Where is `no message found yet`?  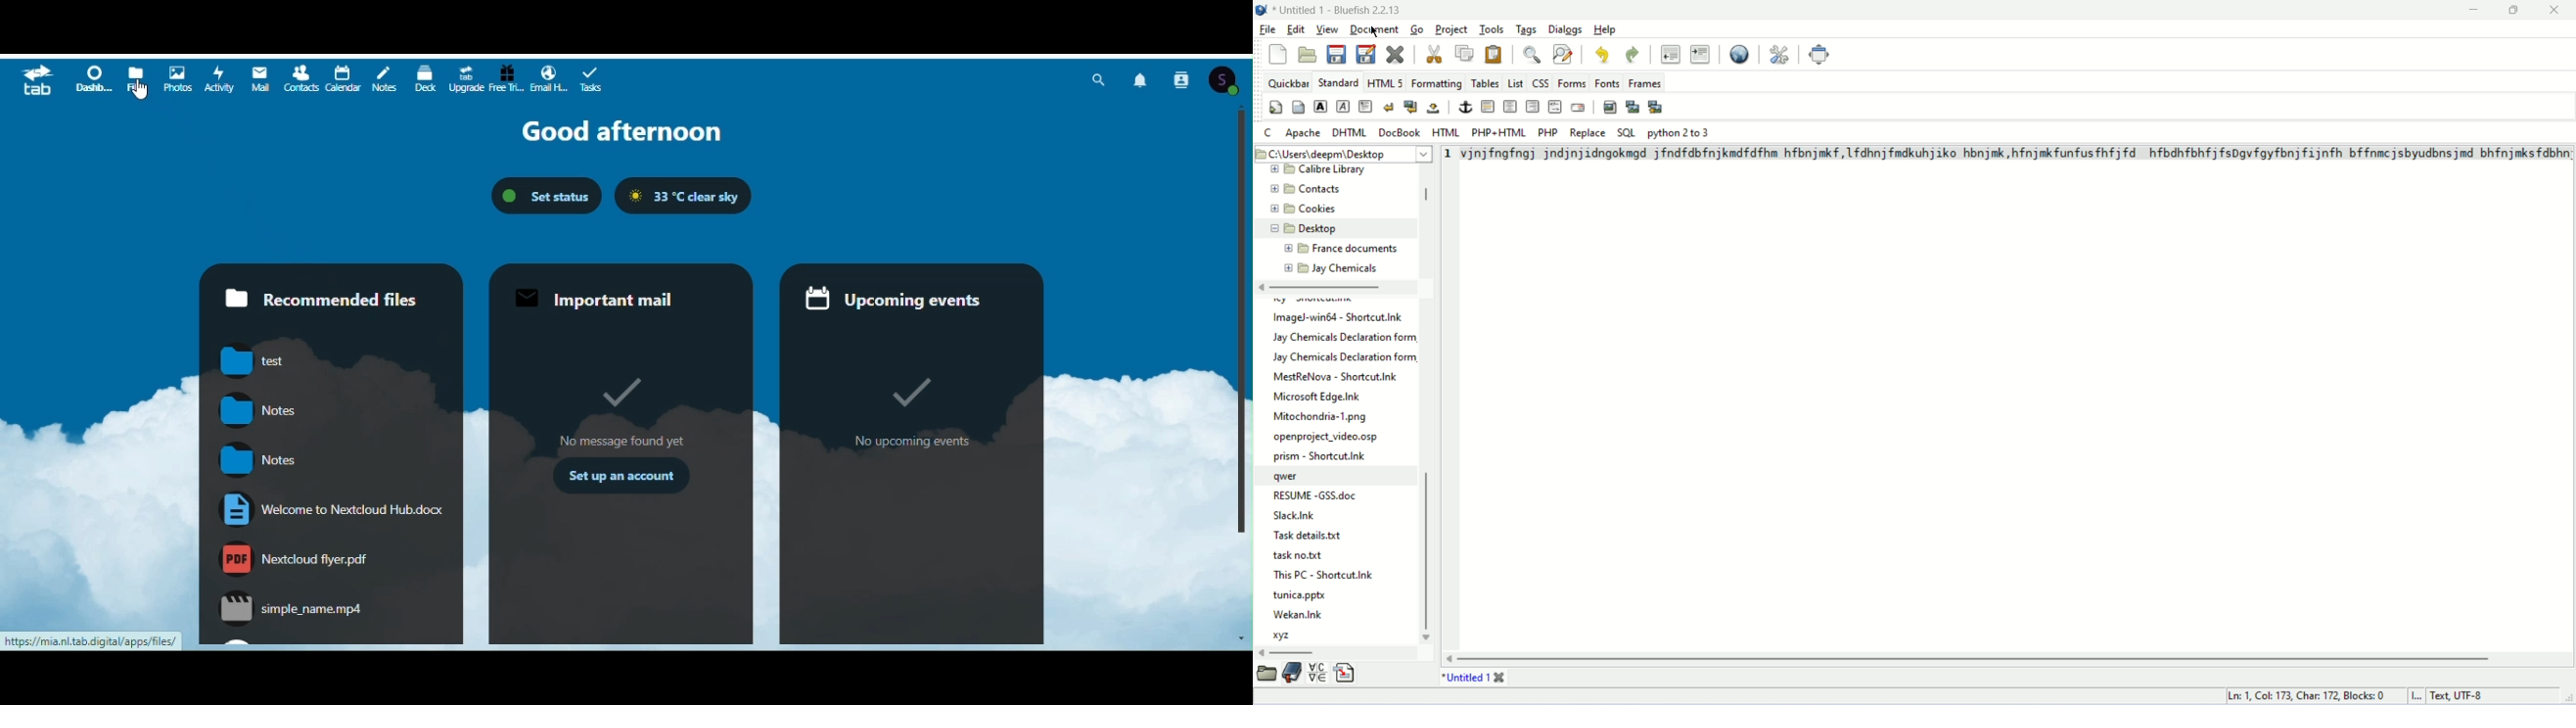
no message found yet is located at coordinates (619, 409).